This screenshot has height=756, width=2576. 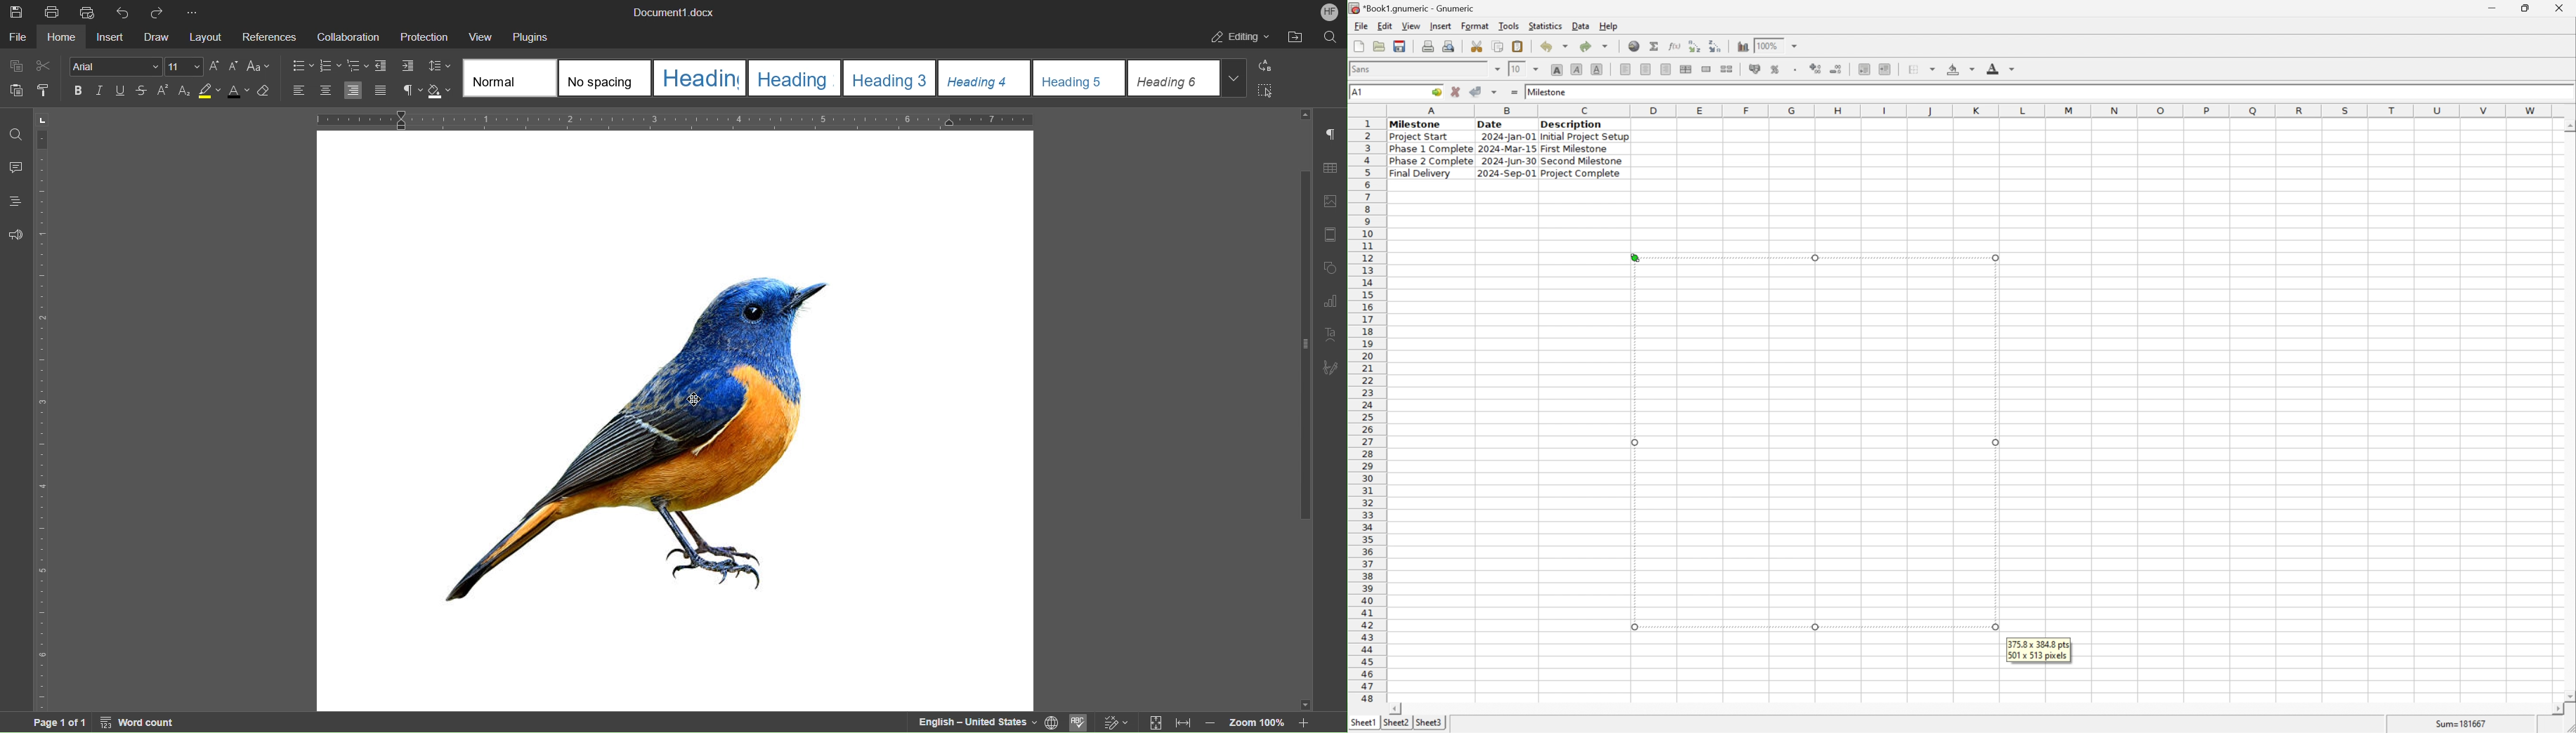 What do you see at coordinates (1264, 91) in the screenshot?
I see `Select All` at bounding box center [1264, 91].